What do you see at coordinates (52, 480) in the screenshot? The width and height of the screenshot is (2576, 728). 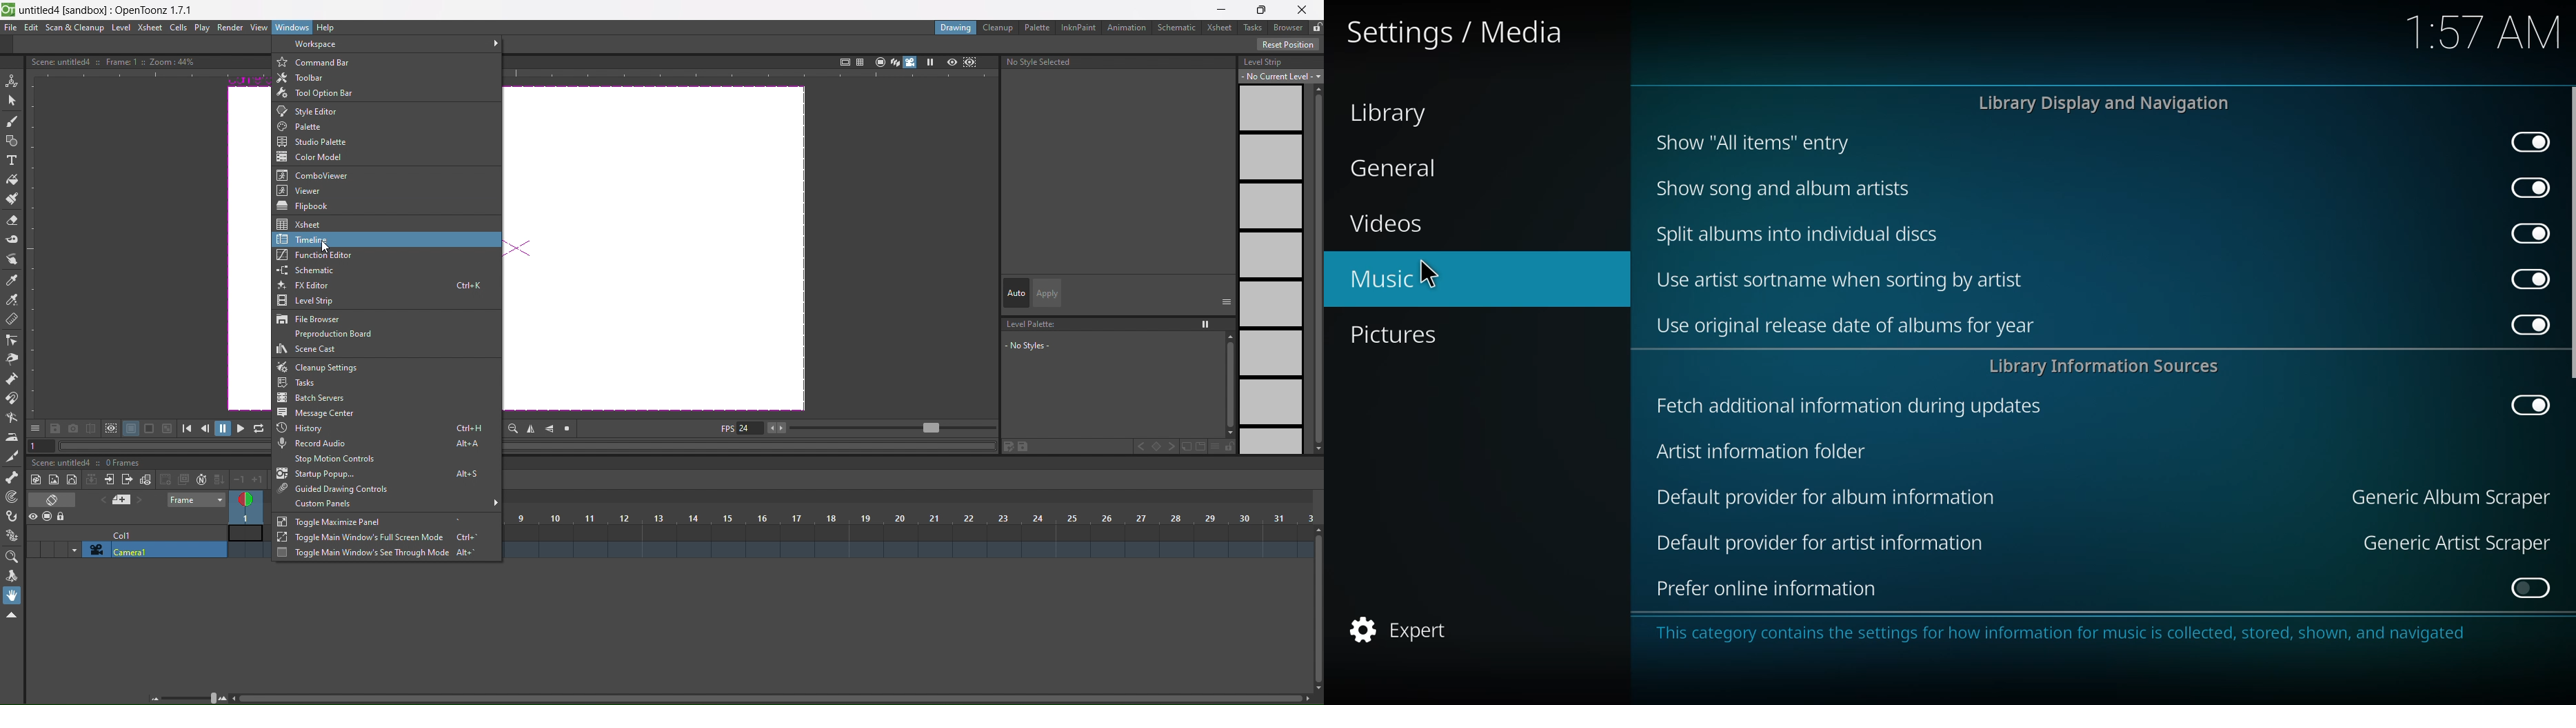 I see `ew raster level` at bounding box center [52, 480].